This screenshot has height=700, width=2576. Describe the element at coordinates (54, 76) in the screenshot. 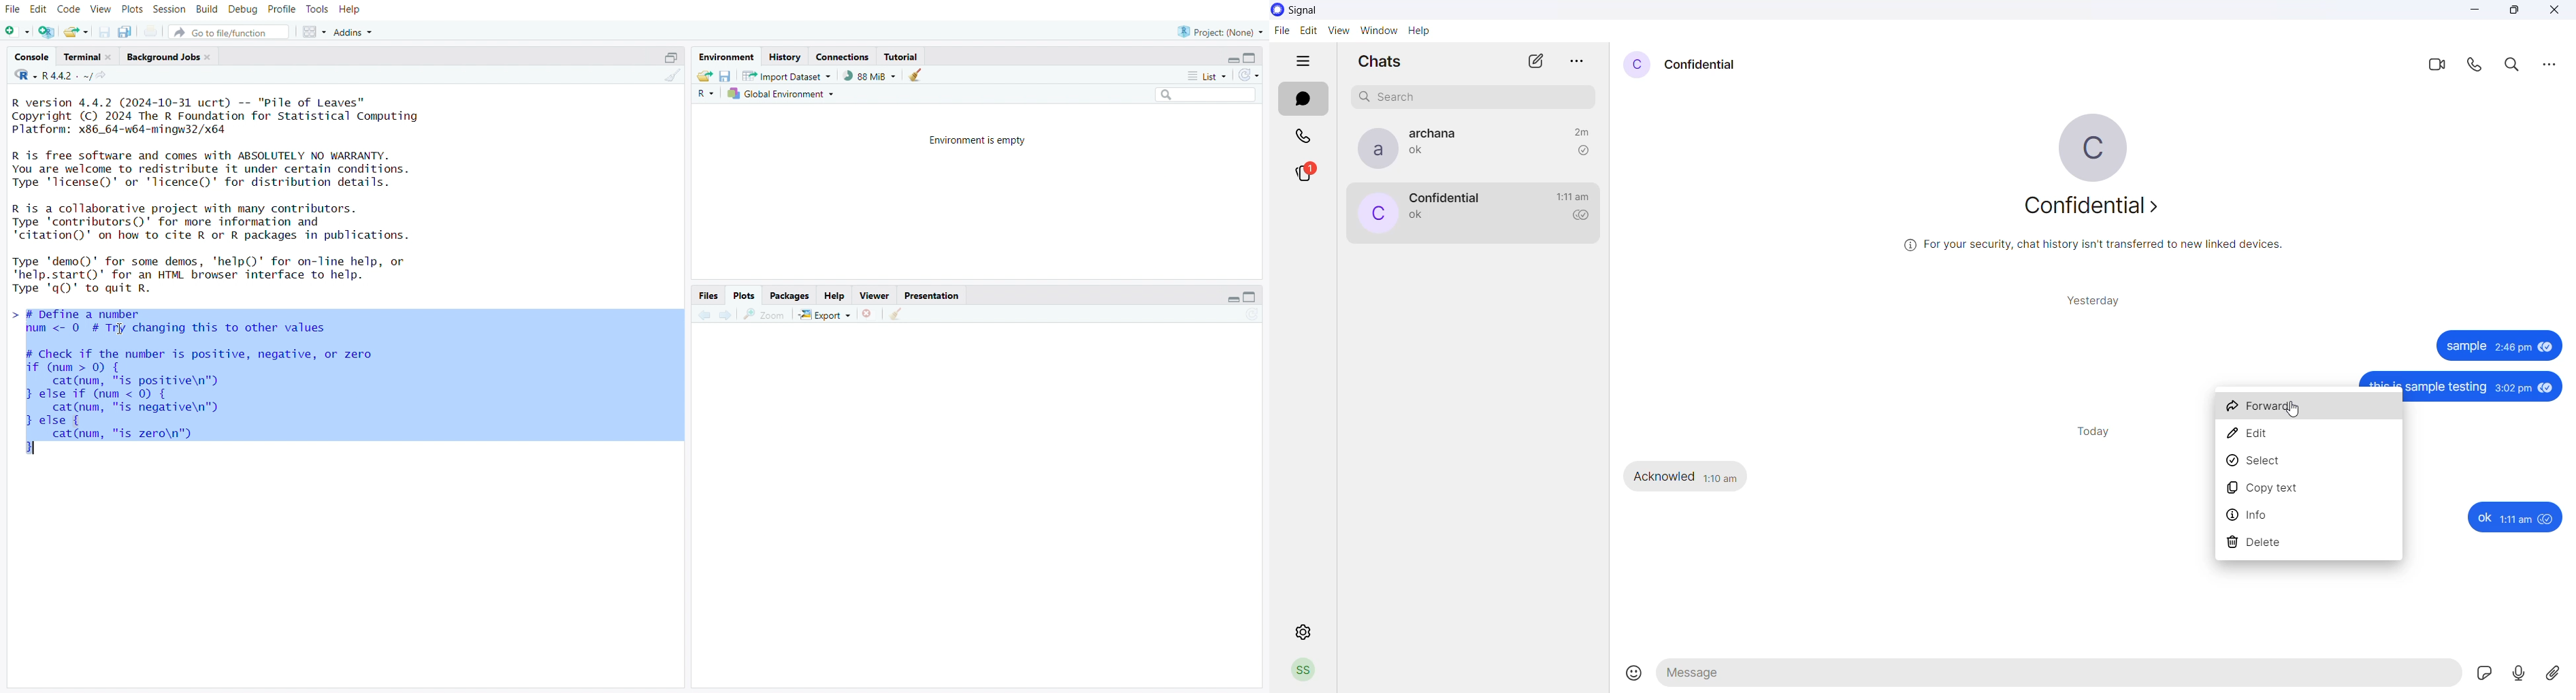

I see `R 4.4.2` at that location.